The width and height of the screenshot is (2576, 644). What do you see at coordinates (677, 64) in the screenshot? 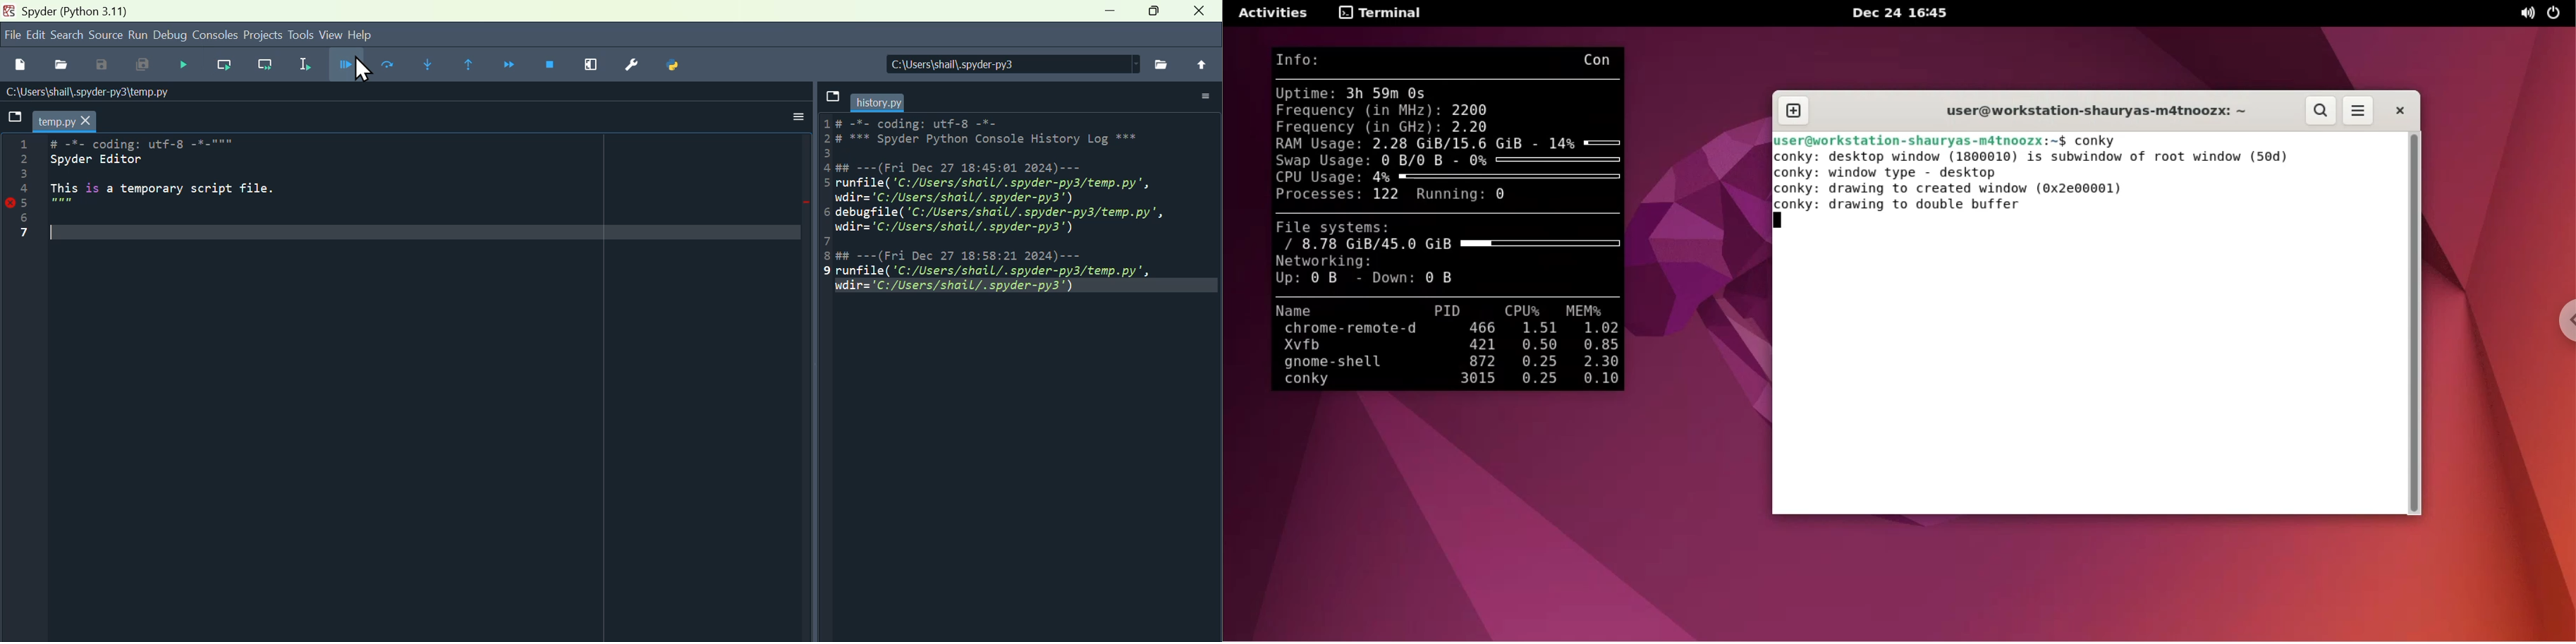
I see `Python path manager` at bounding box center [677, 64].